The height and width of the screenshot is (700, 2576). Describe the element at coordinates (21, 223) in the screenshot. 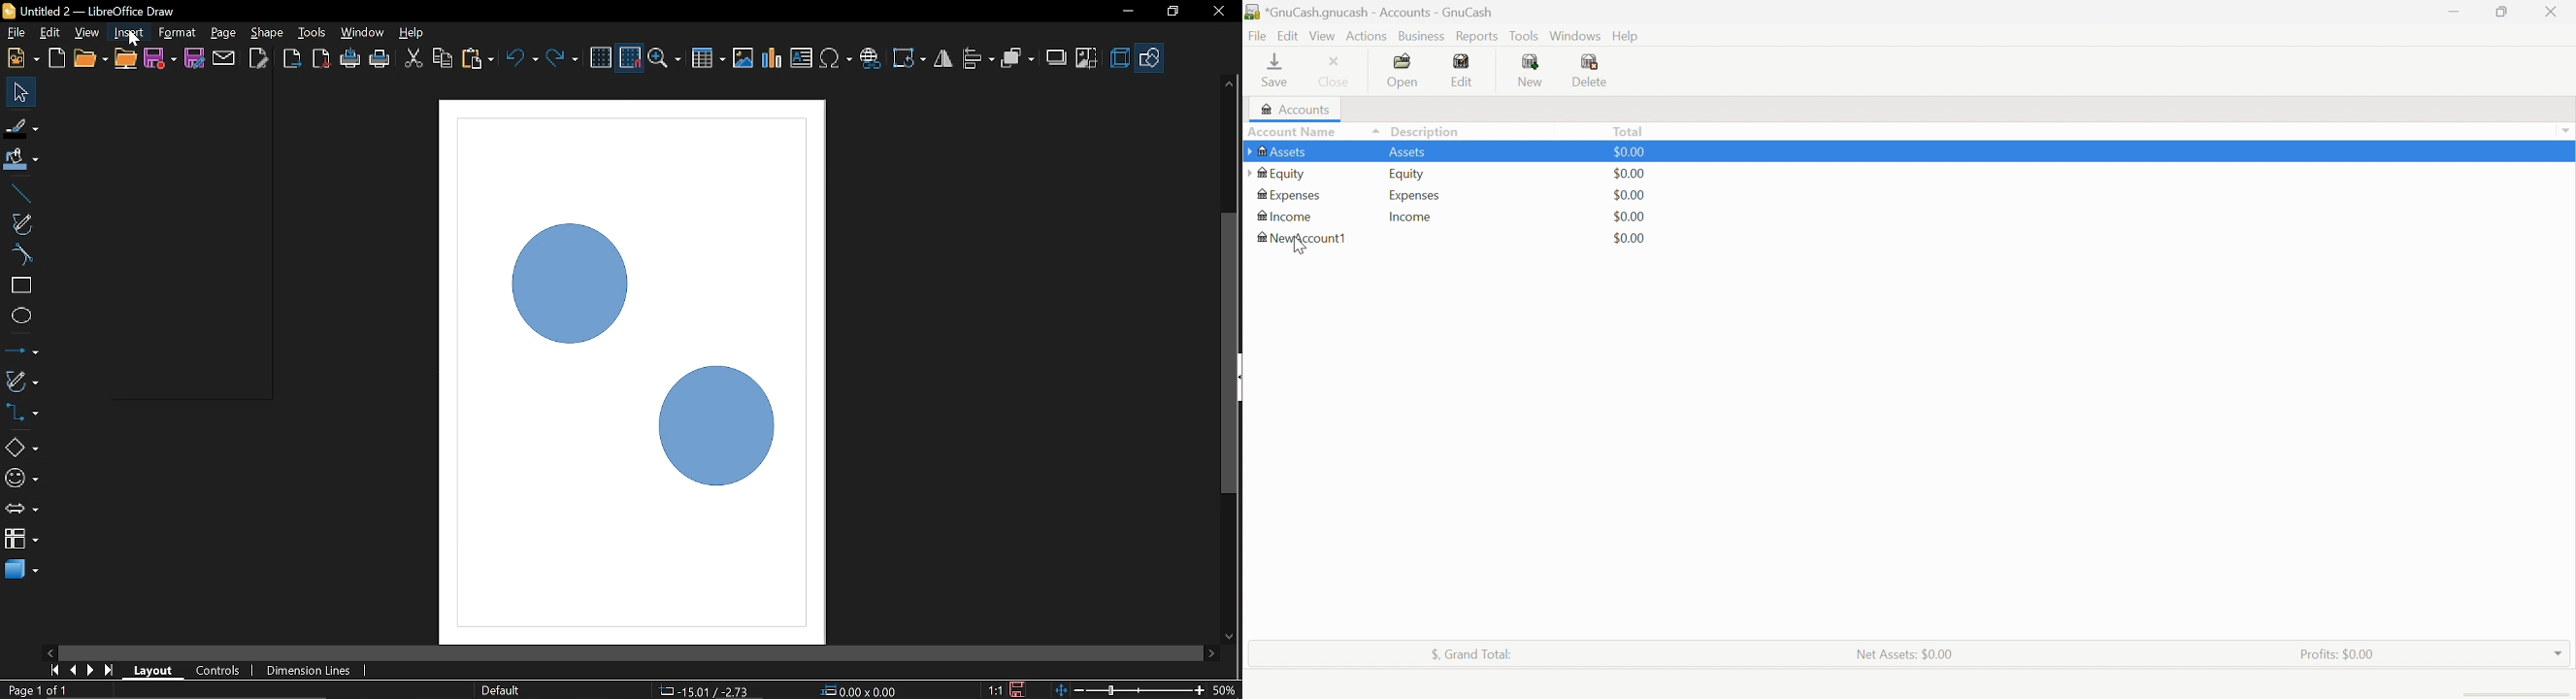

I see `Free from line` at that location.